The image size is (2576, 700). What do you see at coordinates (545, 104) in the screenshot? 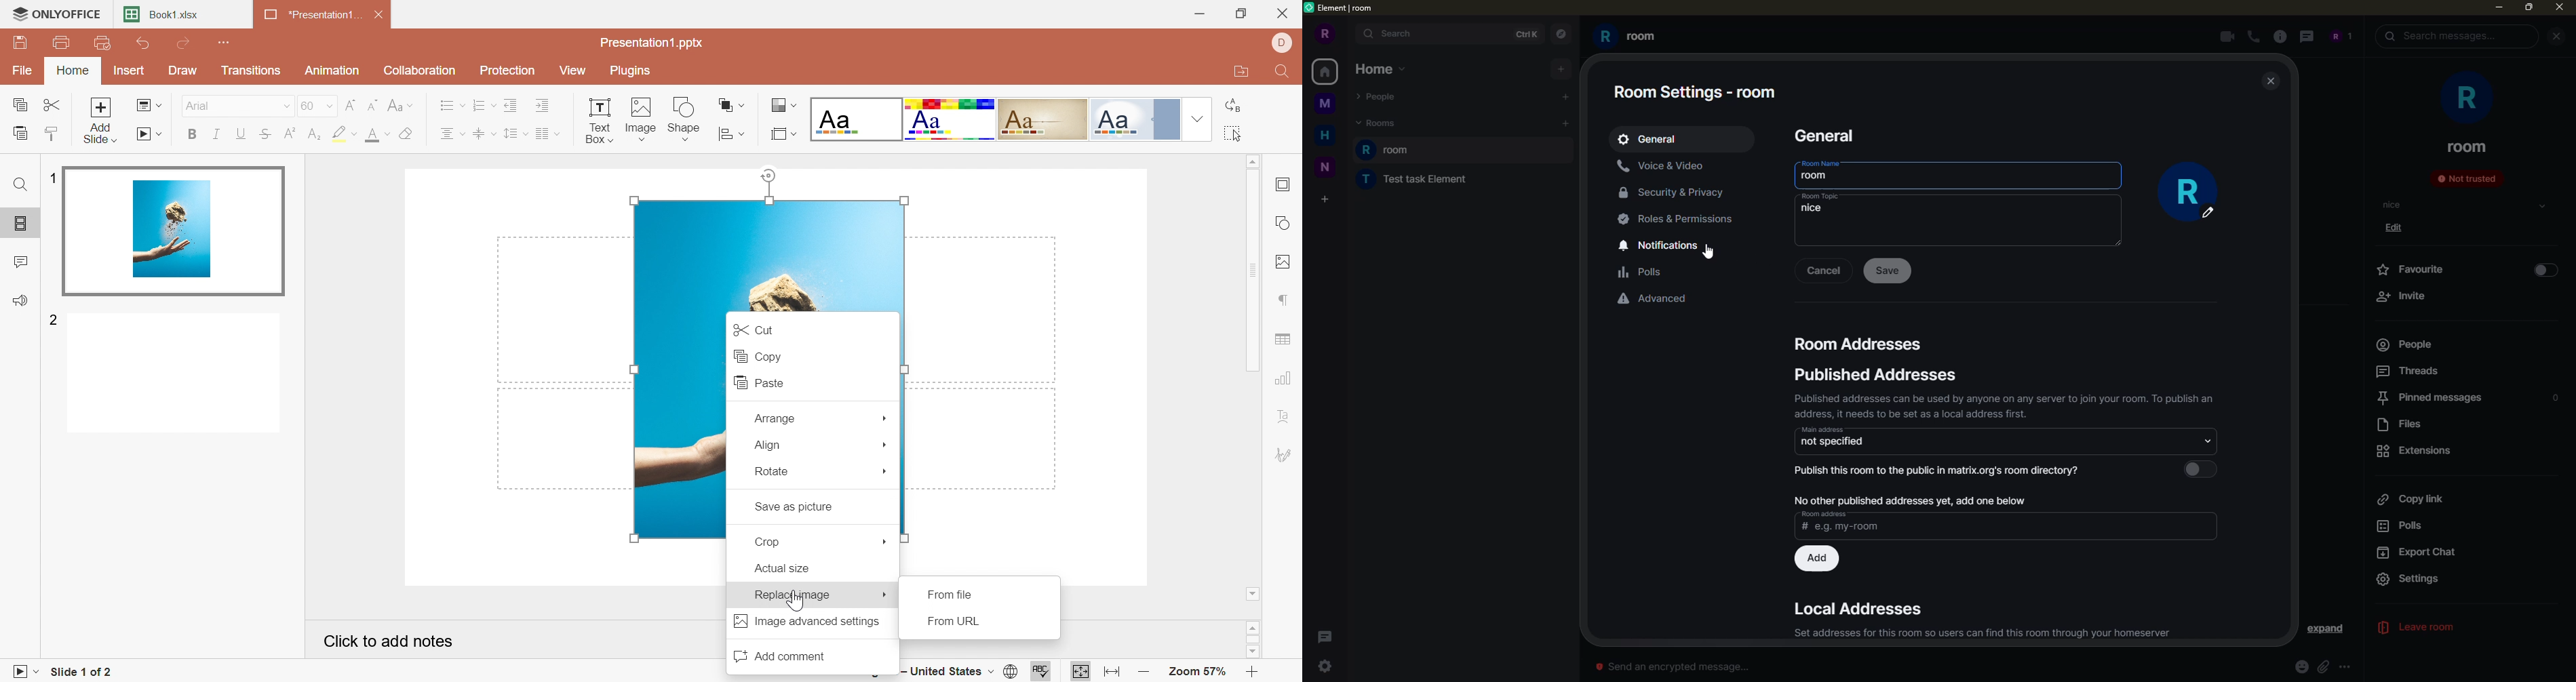
I see `Increase indent` at bounding box center [545, 104].